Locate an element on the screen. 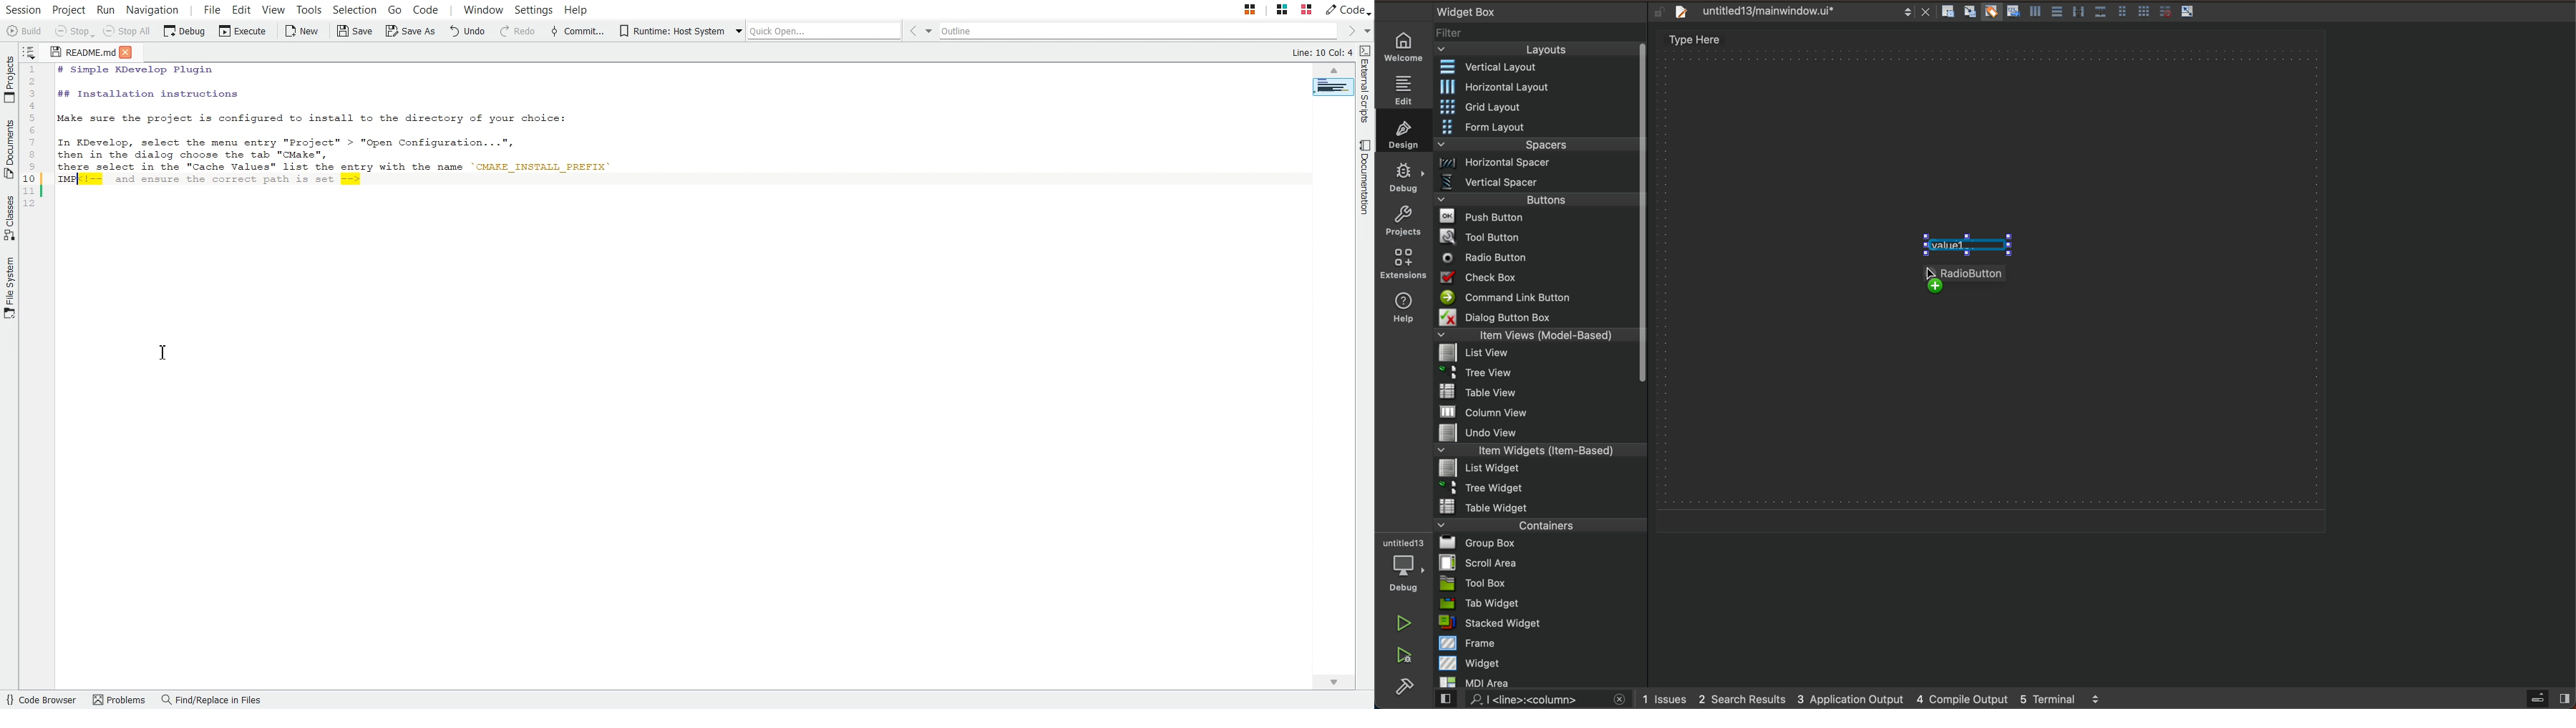  Project is located at coordinates (69, 9).